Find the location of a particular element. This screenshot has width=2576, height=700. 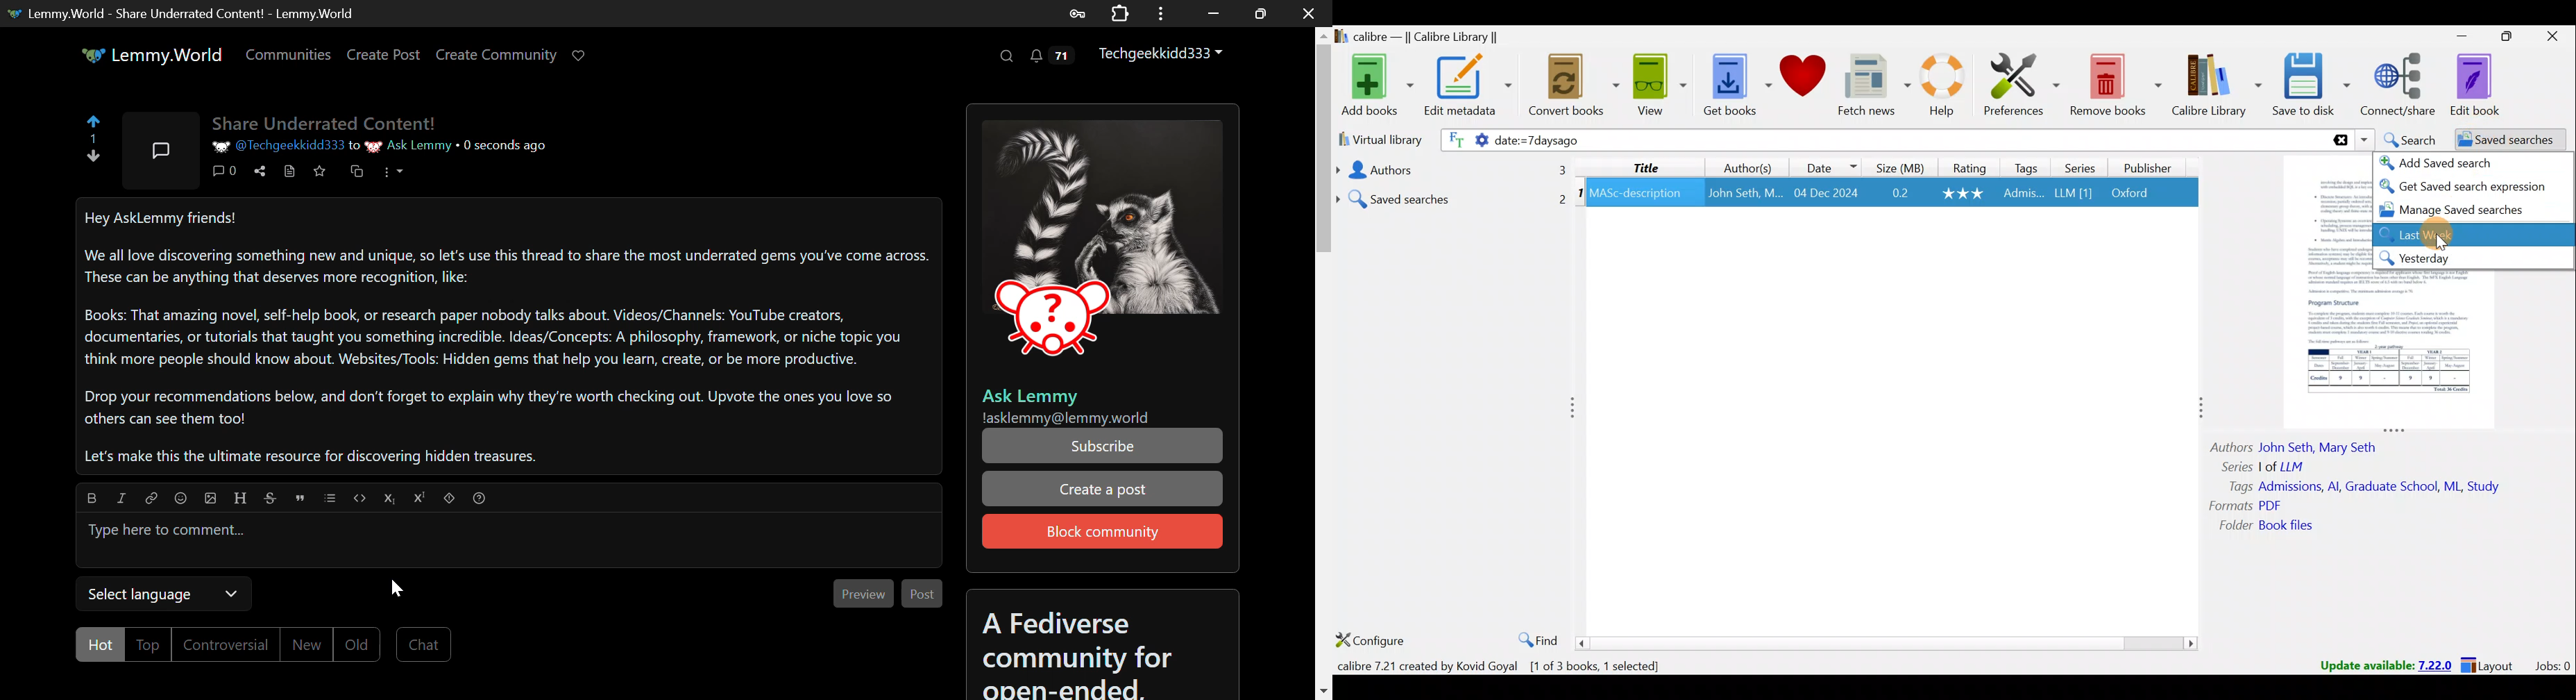

Search dropdown is located at coordinates (2364, 140).